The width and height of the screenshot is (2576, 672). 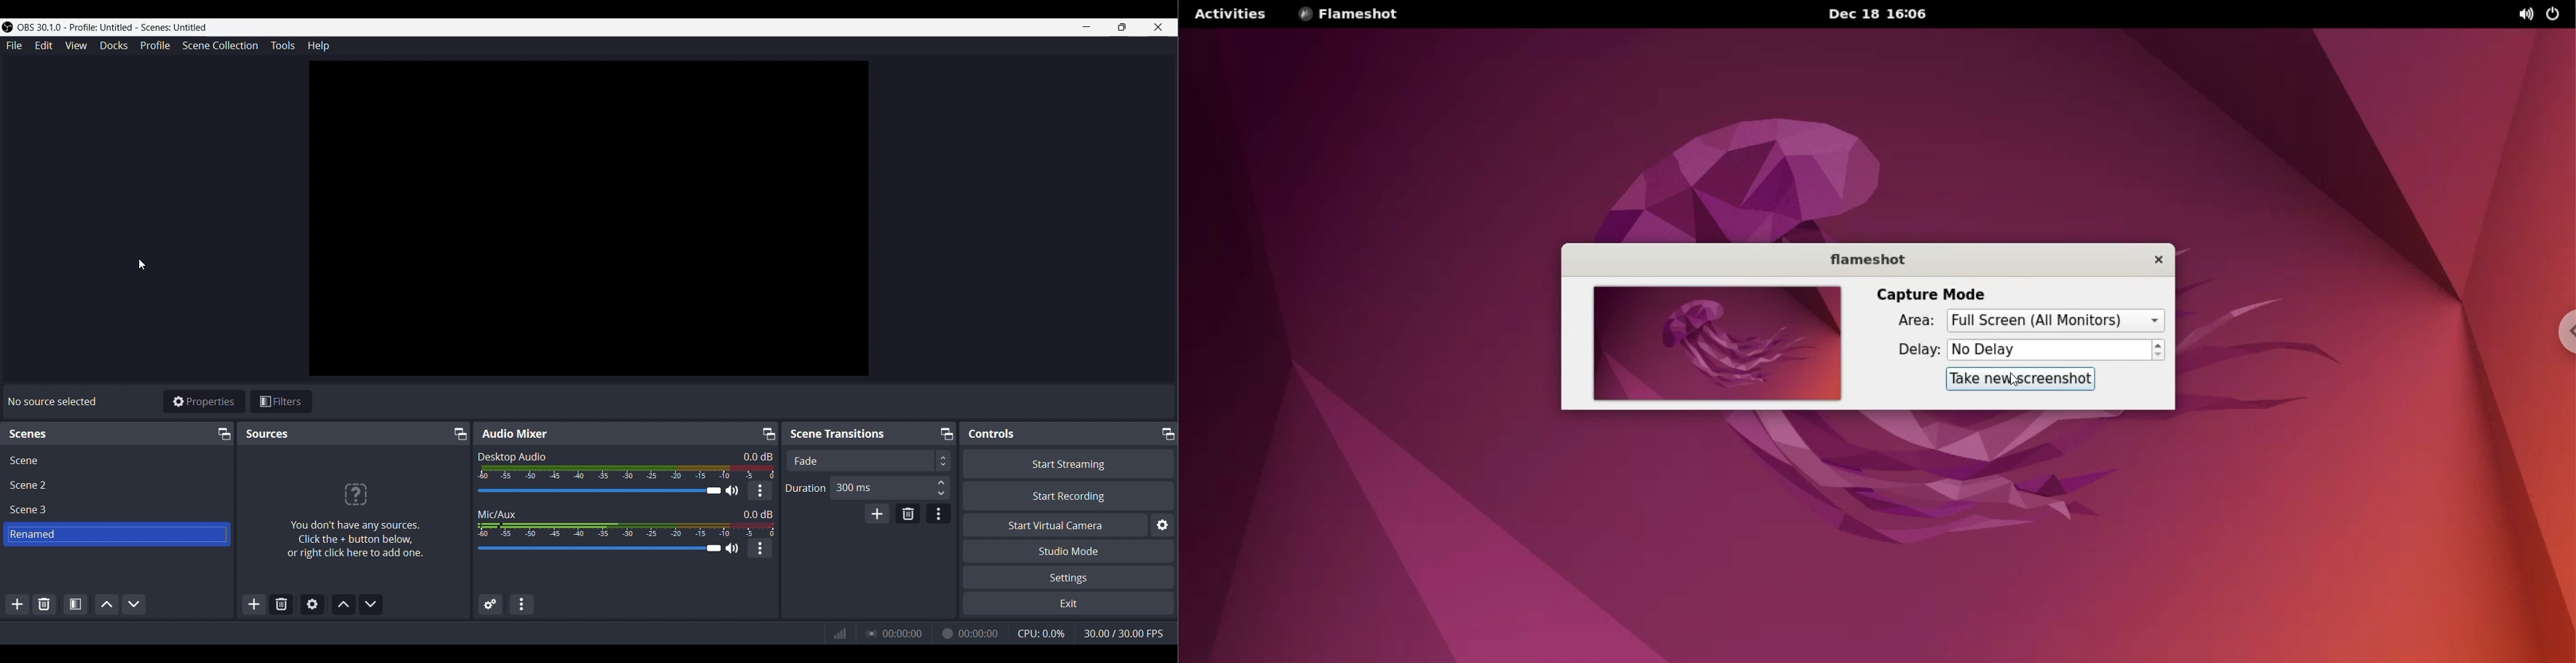 What do you see at coordinates (282, 603) in the screenshot?
I see `Remove selected scene(s)` at bounding box center [282, 603].